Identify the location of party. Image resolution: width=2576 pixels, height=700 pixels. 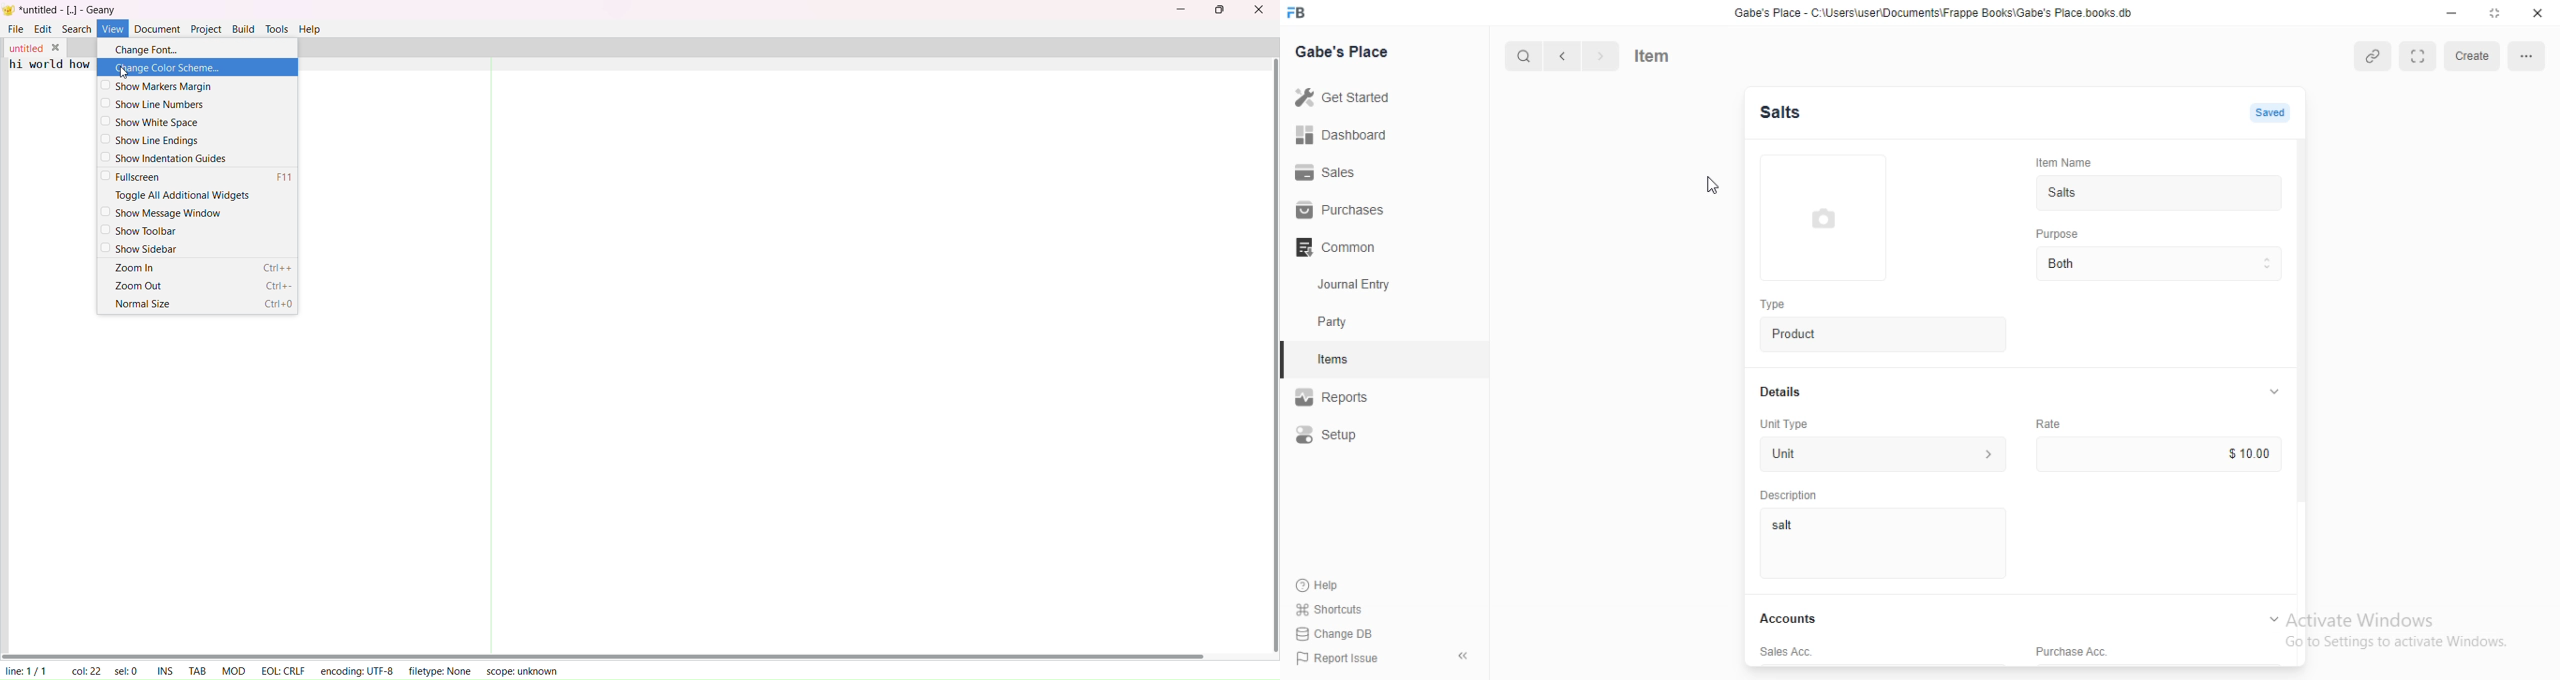
(1336, 322).